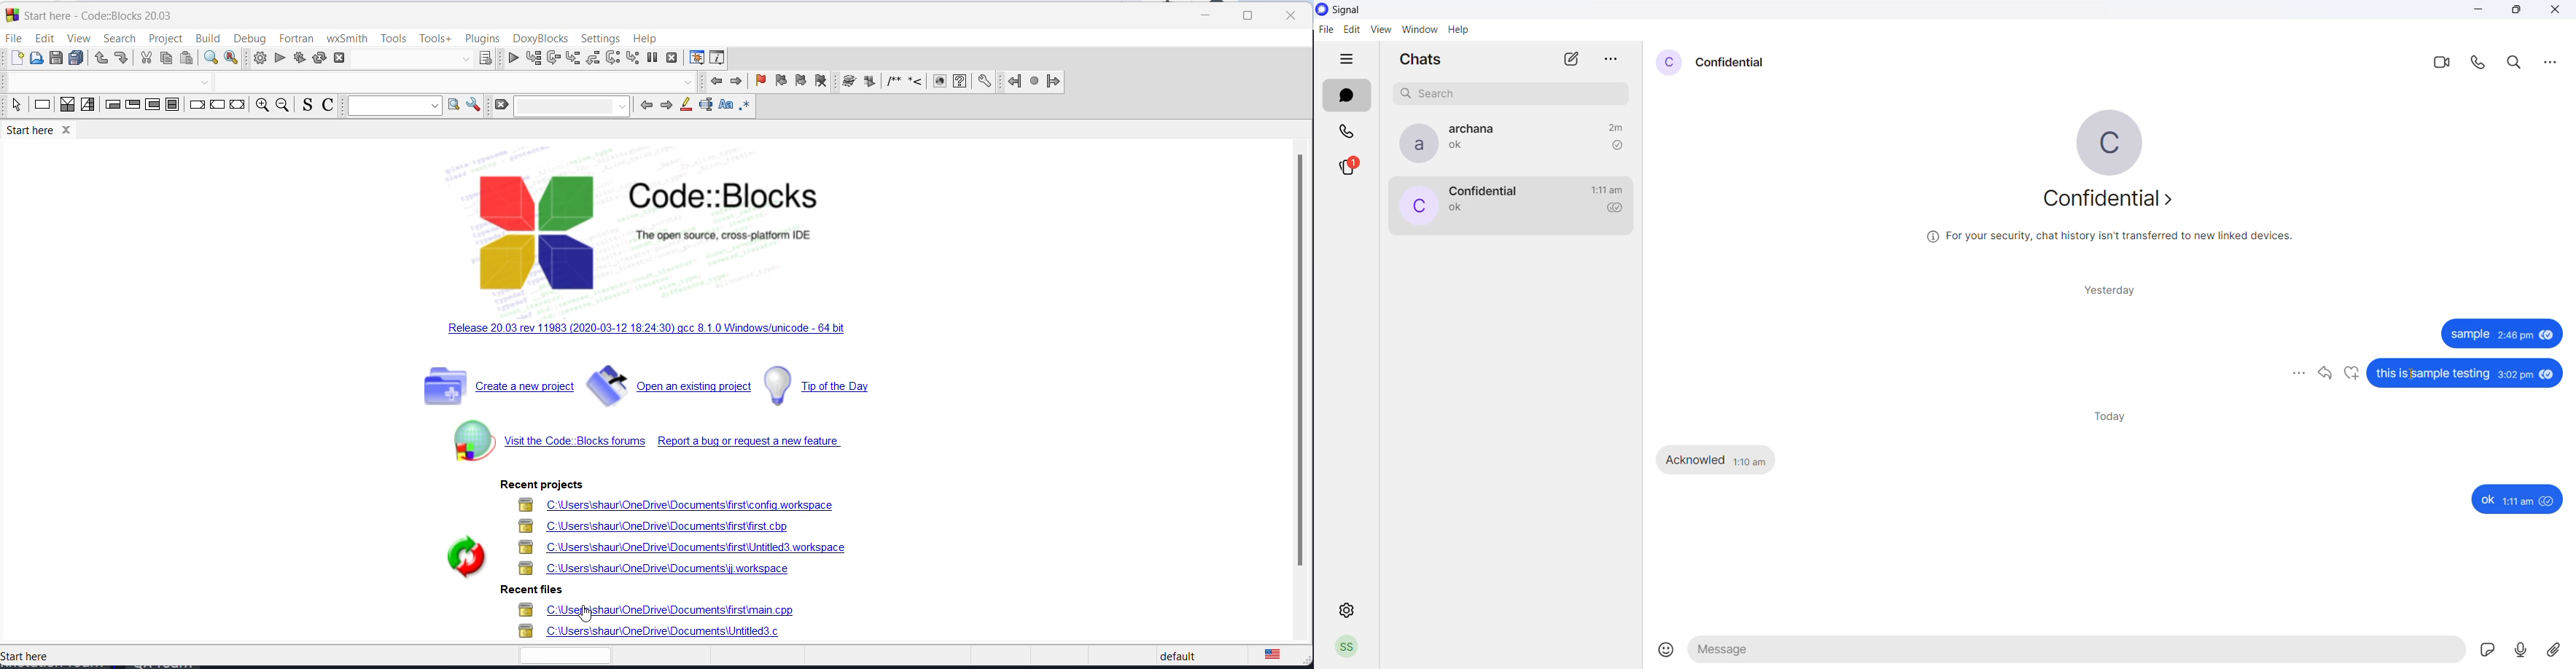  Describe the element at coordinates (1514, 91) in the screenshot. I see `search box` at that location.